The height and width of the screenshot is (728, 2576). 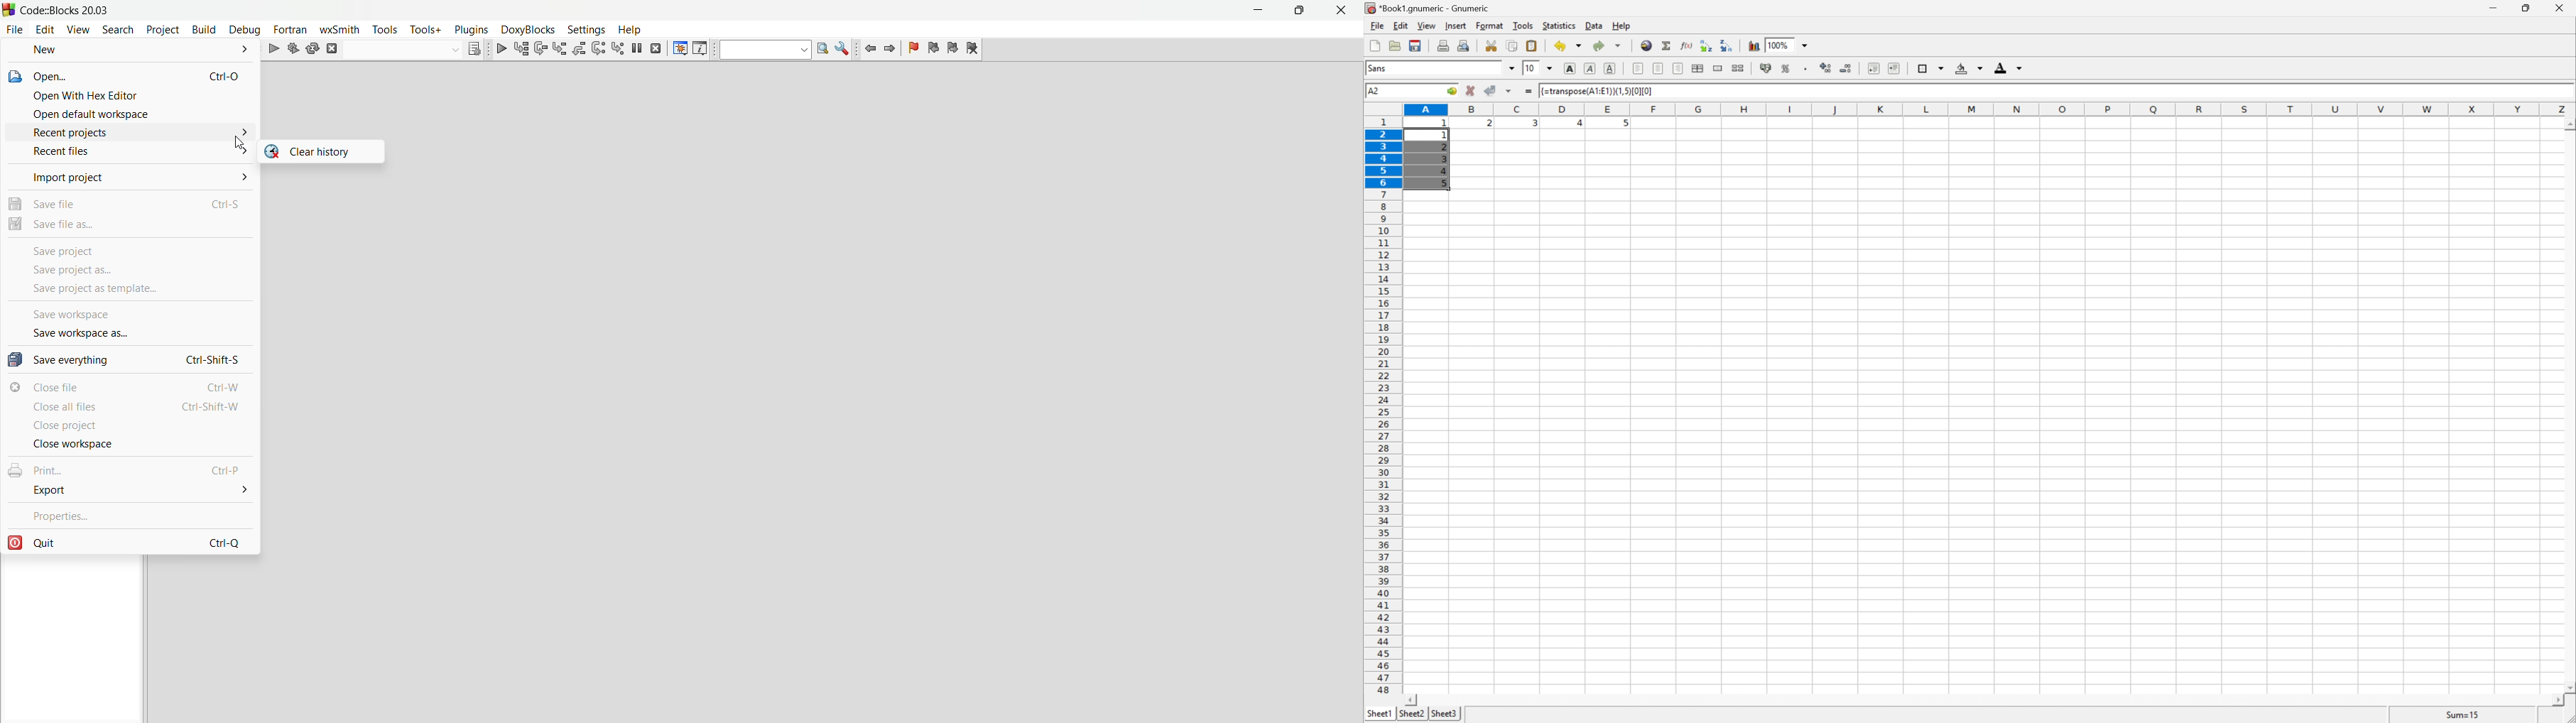 What do you see at coordinates (585, 28) in the screenshot?
I see `settings` at bounding box center [585, 28].